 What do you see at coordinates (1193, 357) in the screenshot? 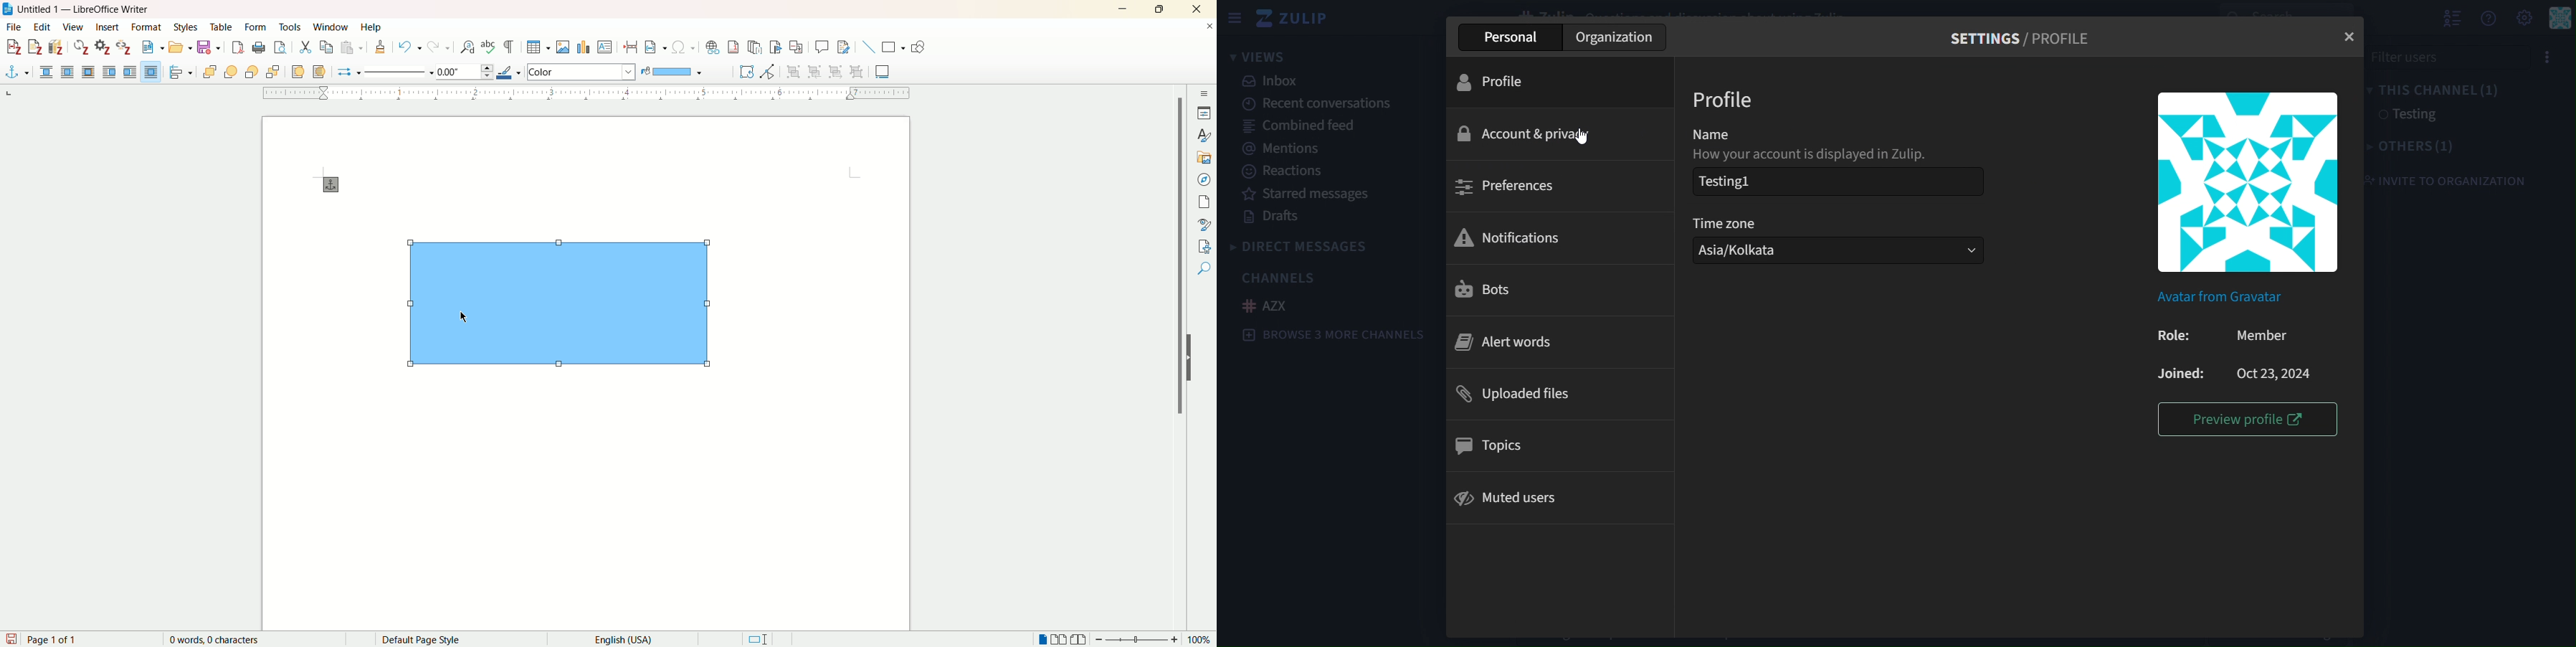
I see `hide` at bounding box center [1193, 357].